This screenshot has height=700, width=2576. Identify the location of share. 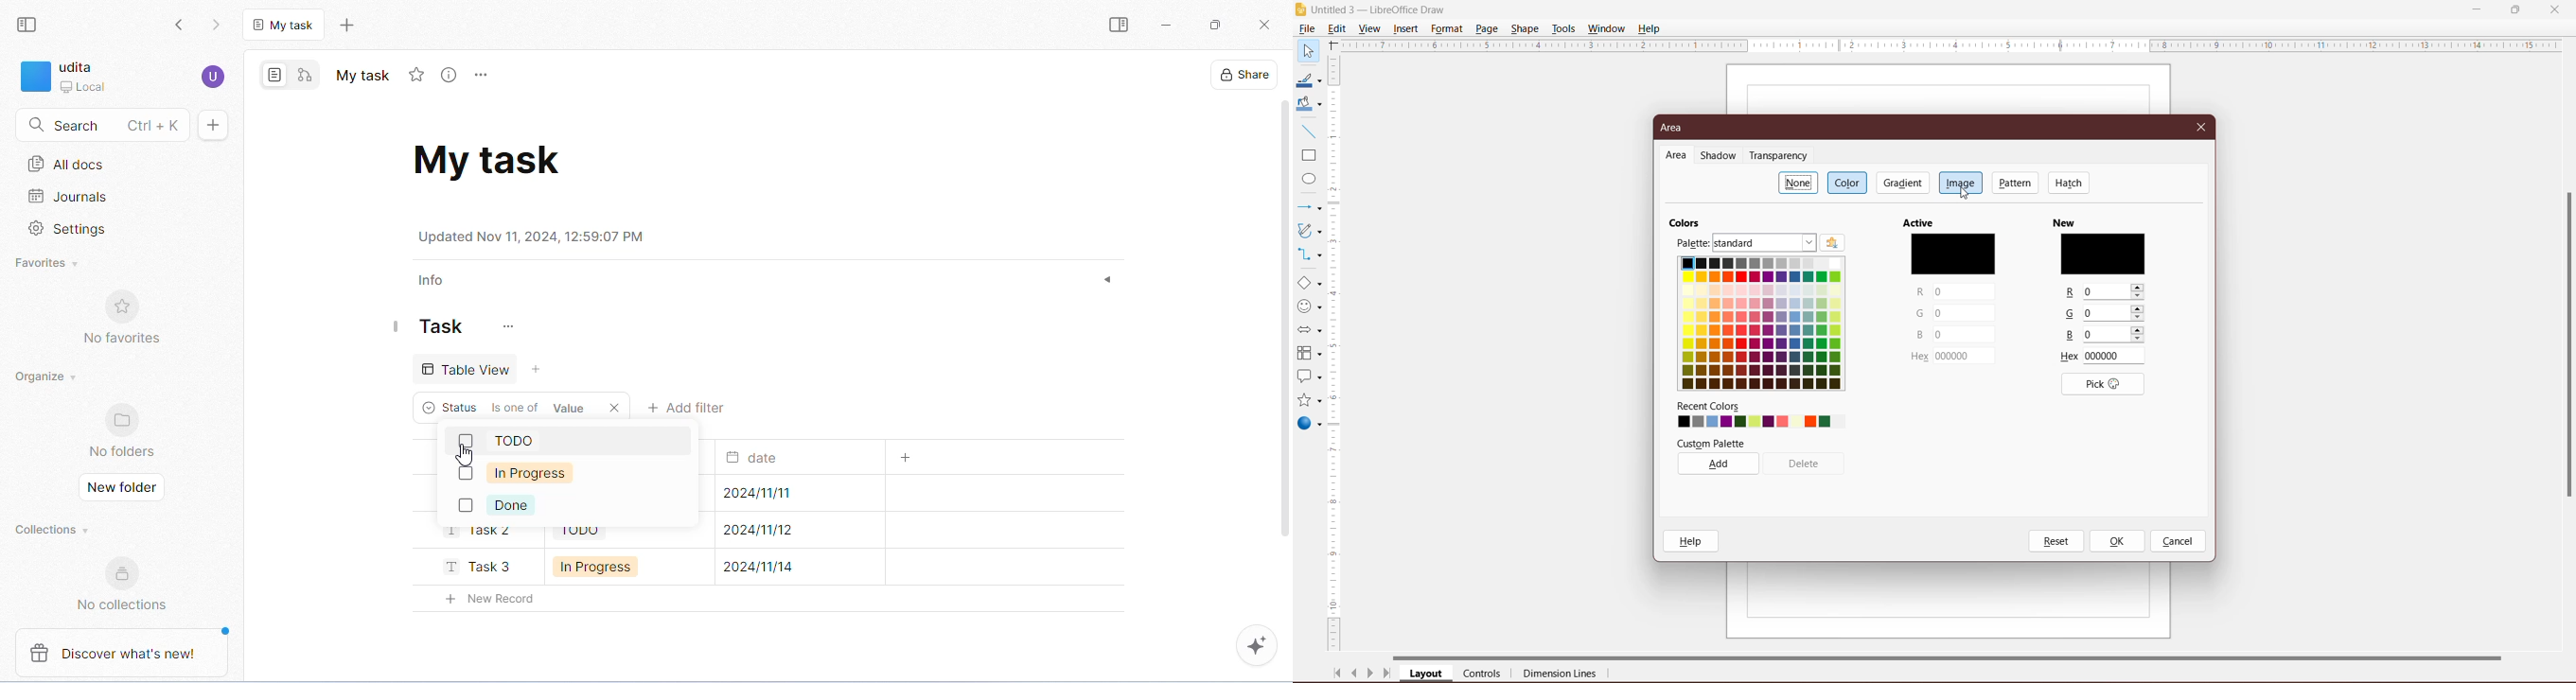
(1242, 74).